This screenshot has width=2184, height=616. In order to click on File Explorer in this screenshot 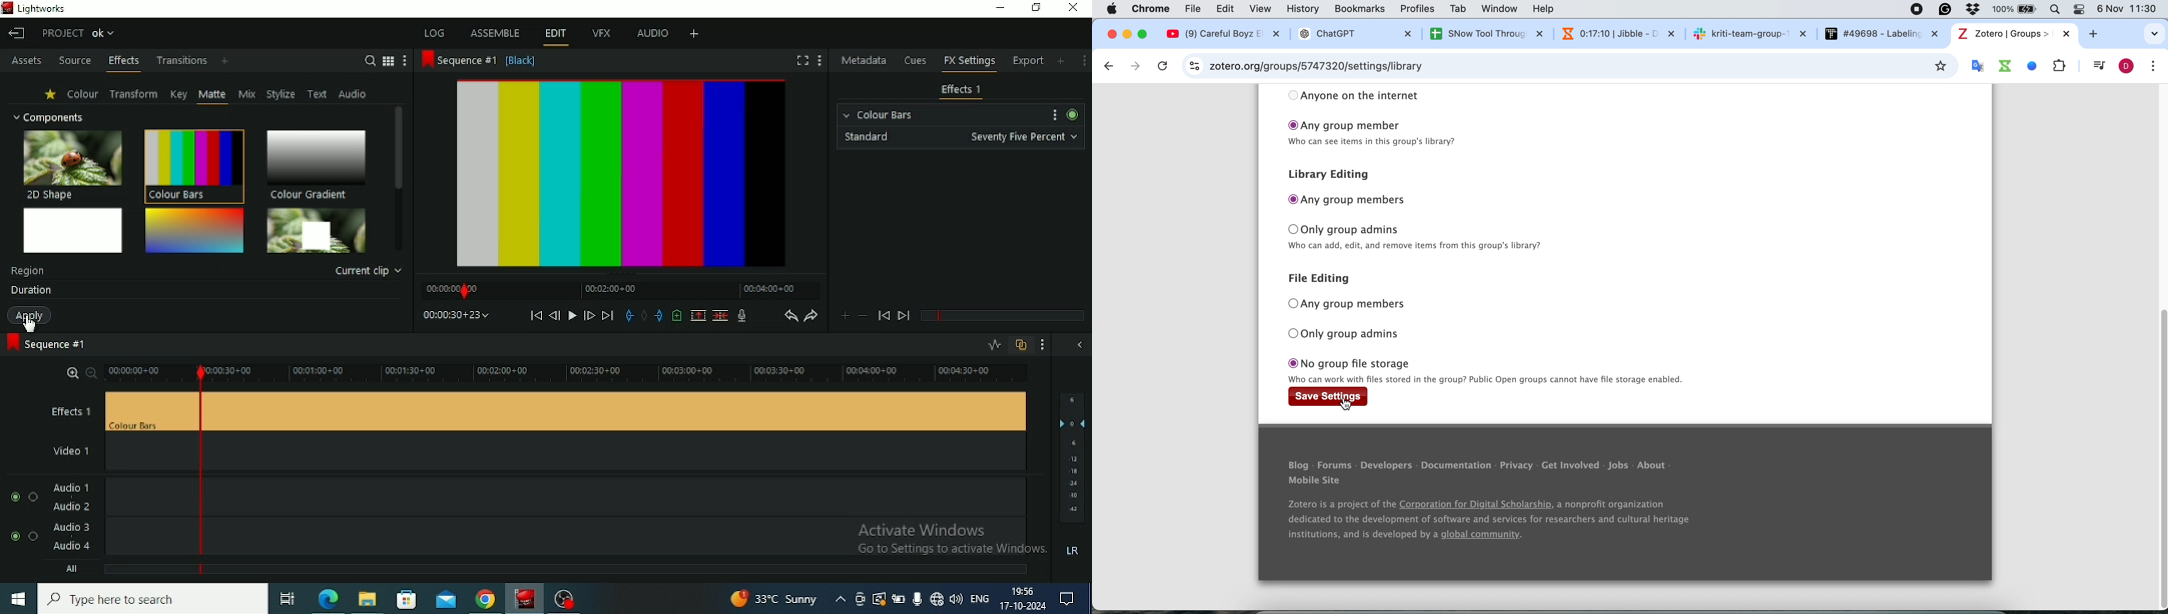, I will do `click(369, 599)`.